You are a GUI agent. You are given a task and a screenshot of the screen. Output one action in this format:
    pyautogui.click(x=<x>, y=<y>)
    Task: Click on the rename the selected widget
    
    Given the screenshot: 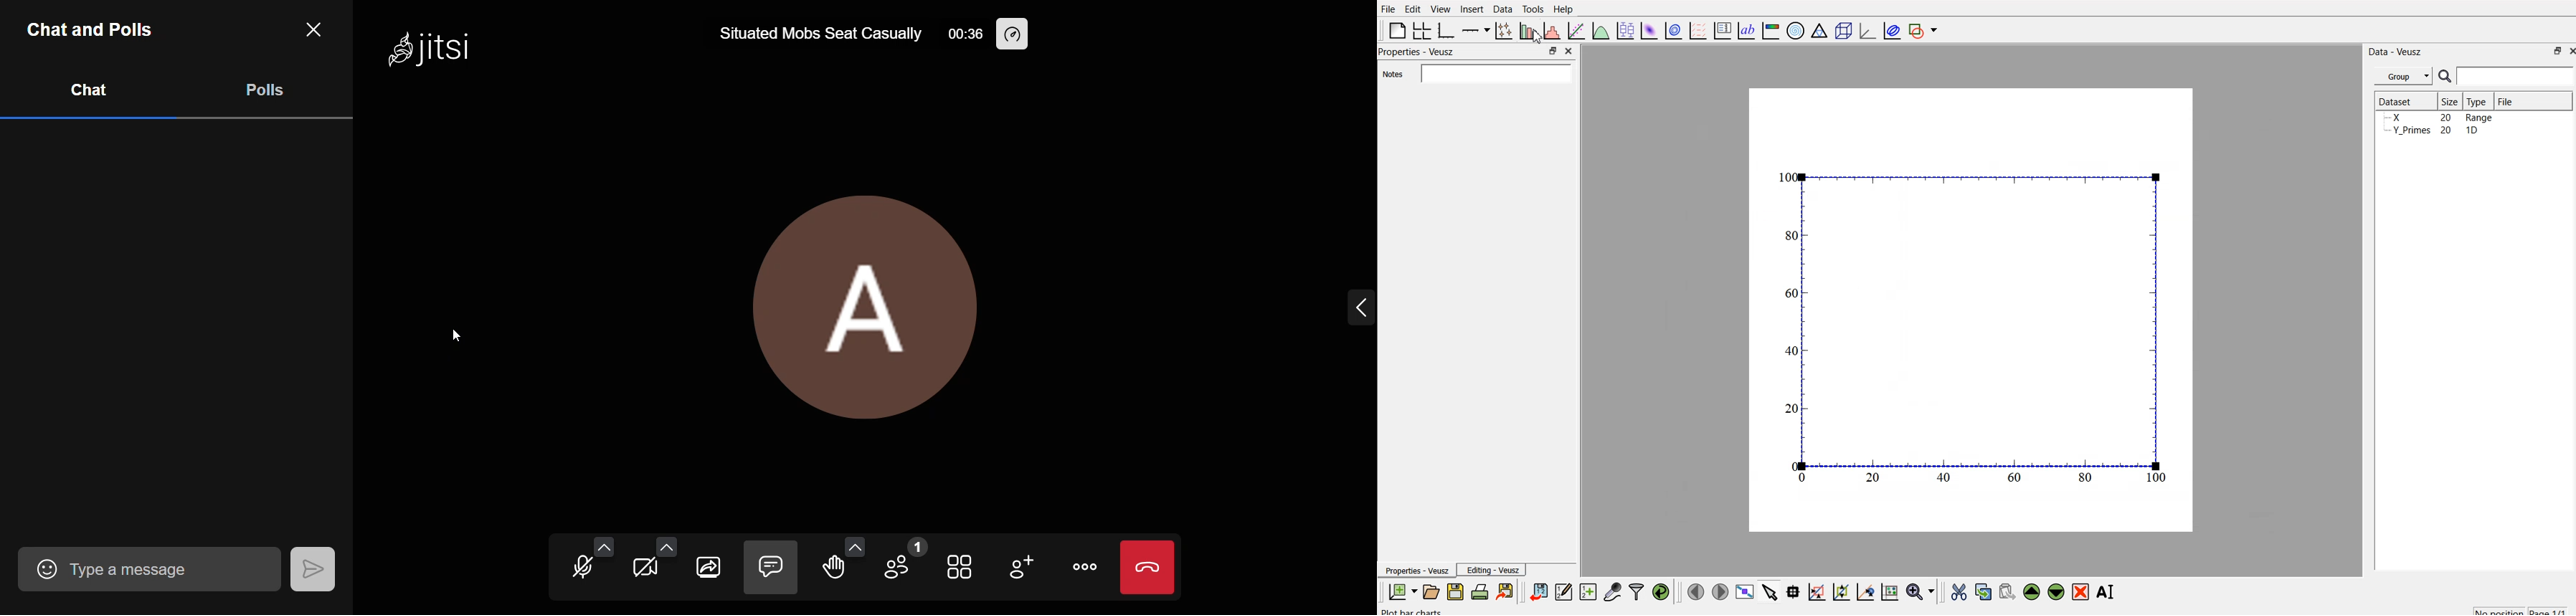 What is the action you would take?
    pyautogui.click(x=2109, y=590)
    